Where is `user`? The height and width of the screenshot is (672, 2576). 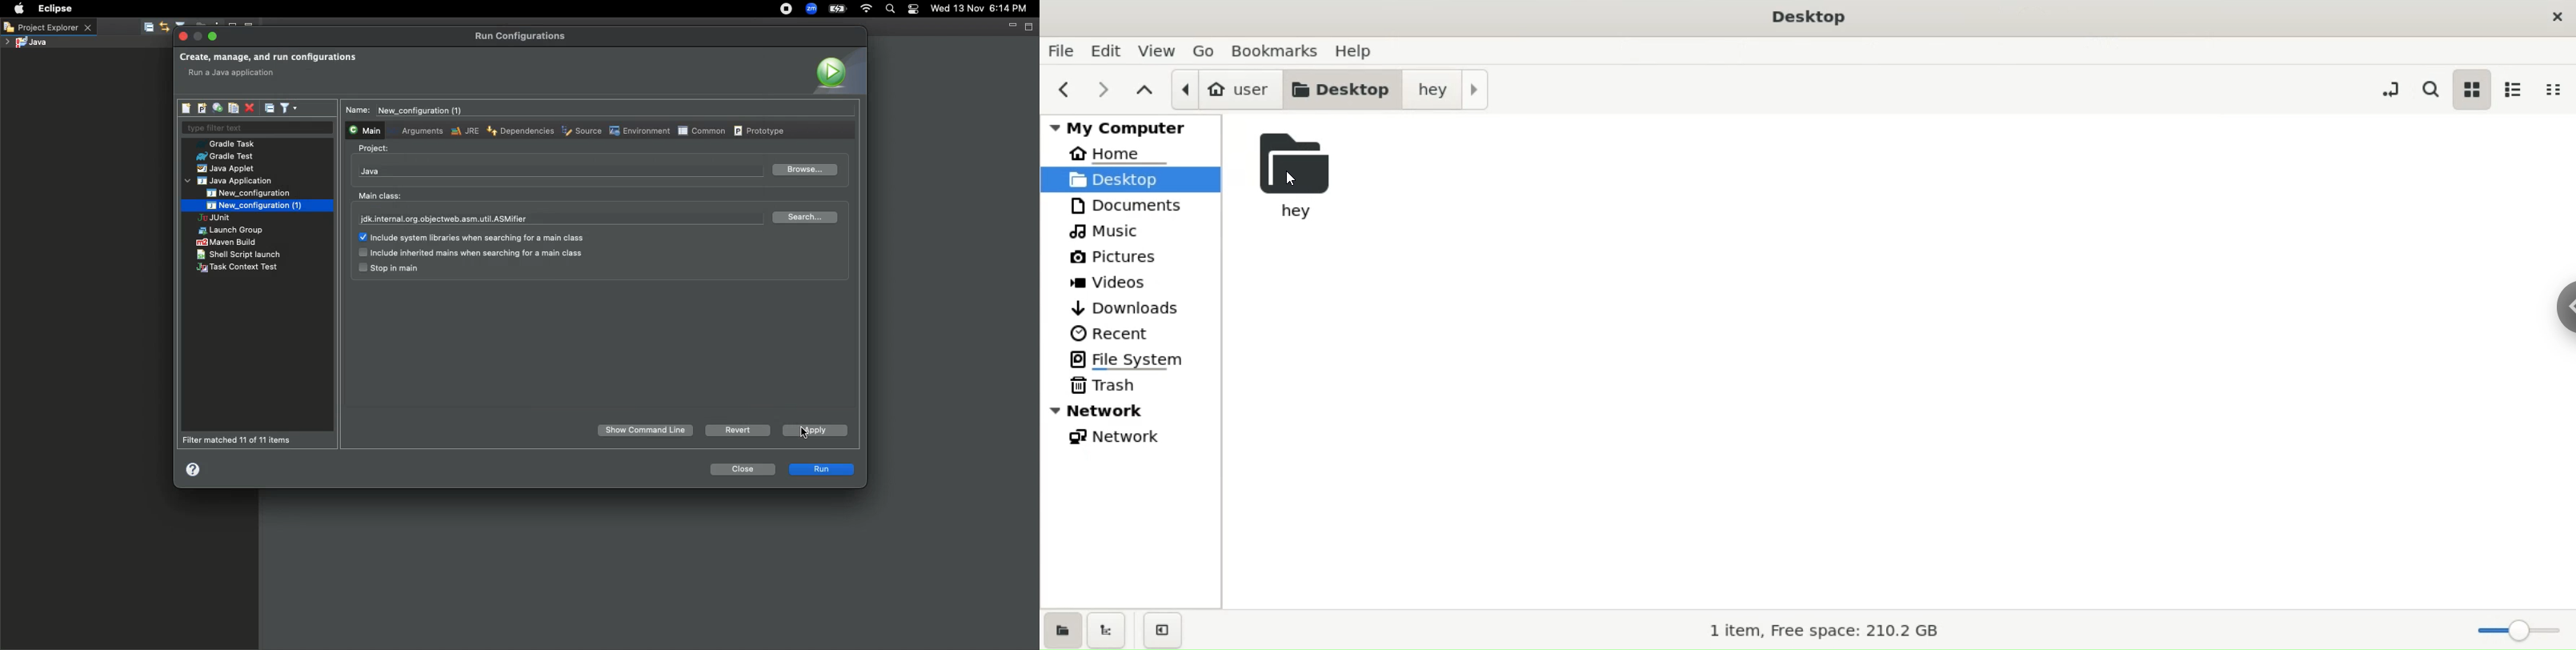 user is located at coordinates (1224, 90).